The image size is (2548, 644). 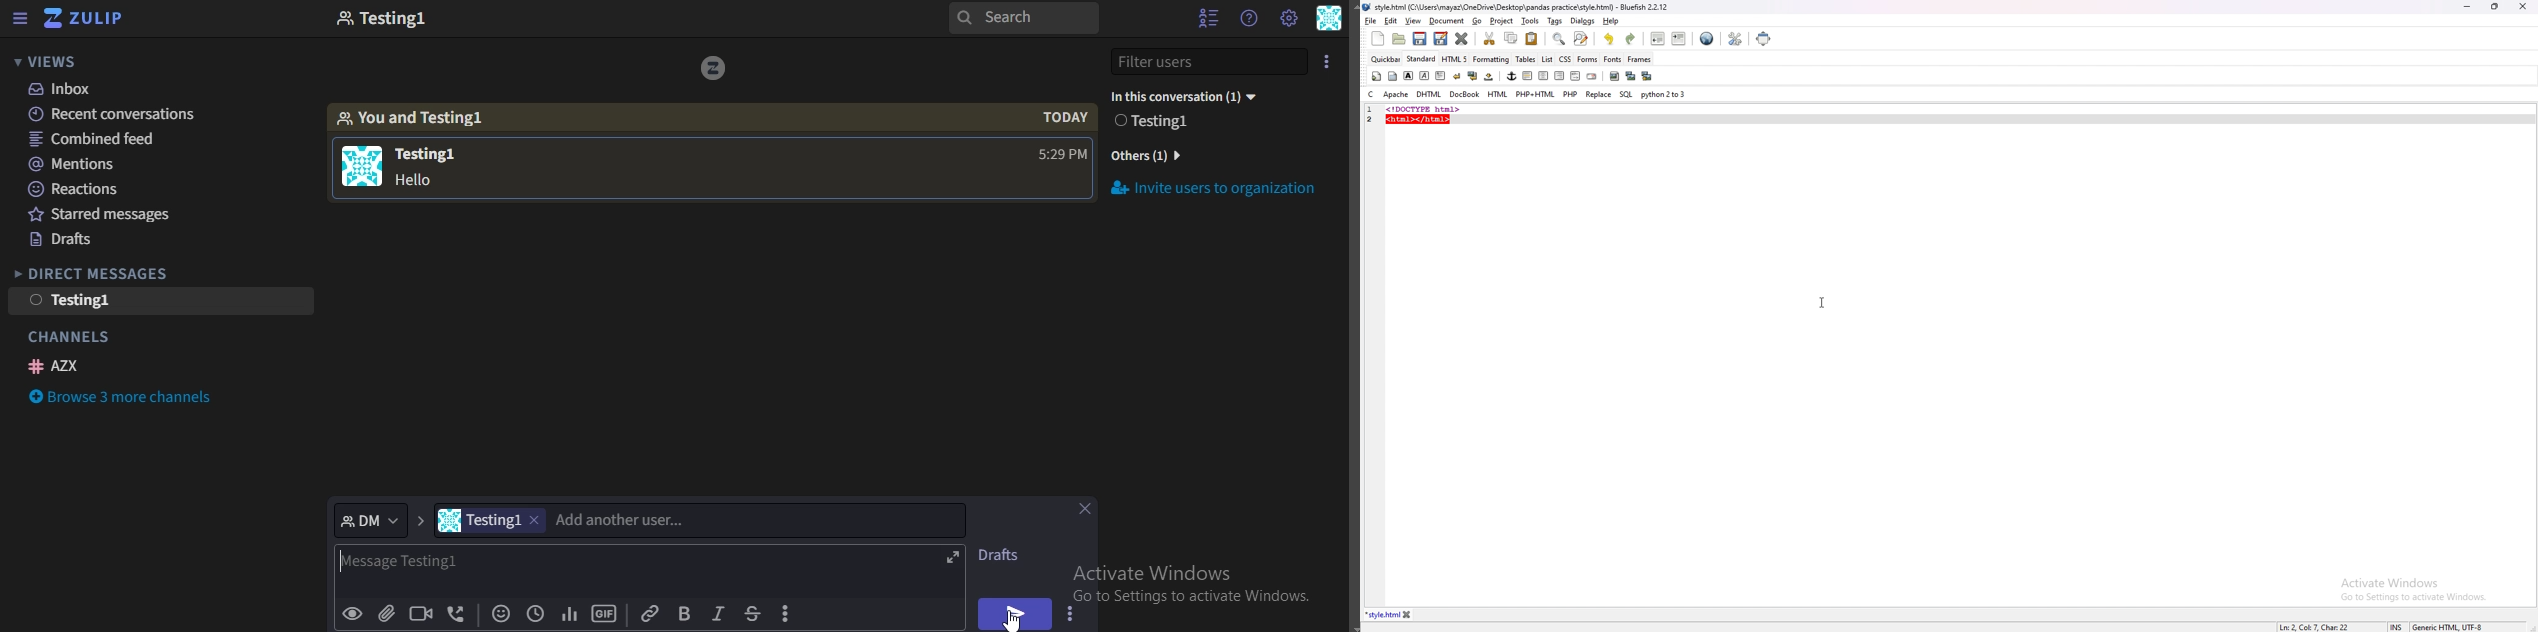 I want to click on save as, so click(x=1440, y=39).